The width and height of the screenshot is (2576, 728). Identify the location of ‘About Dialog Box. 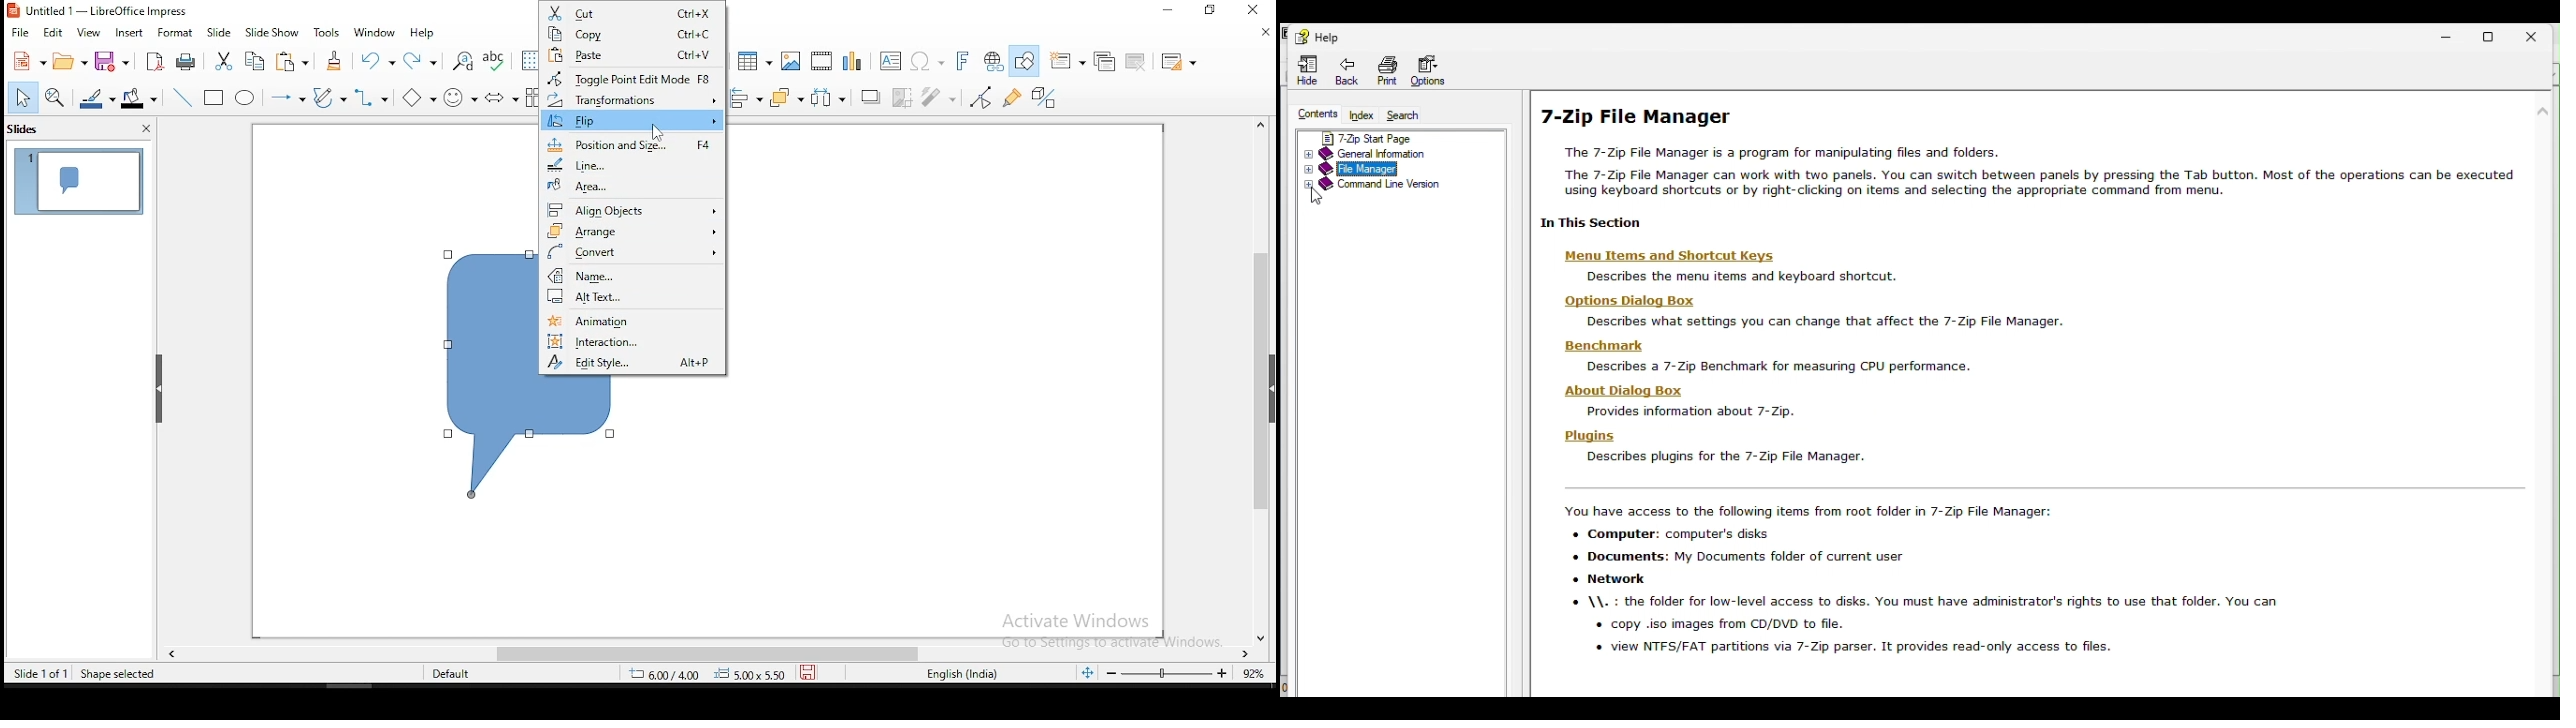
(1627, 390).